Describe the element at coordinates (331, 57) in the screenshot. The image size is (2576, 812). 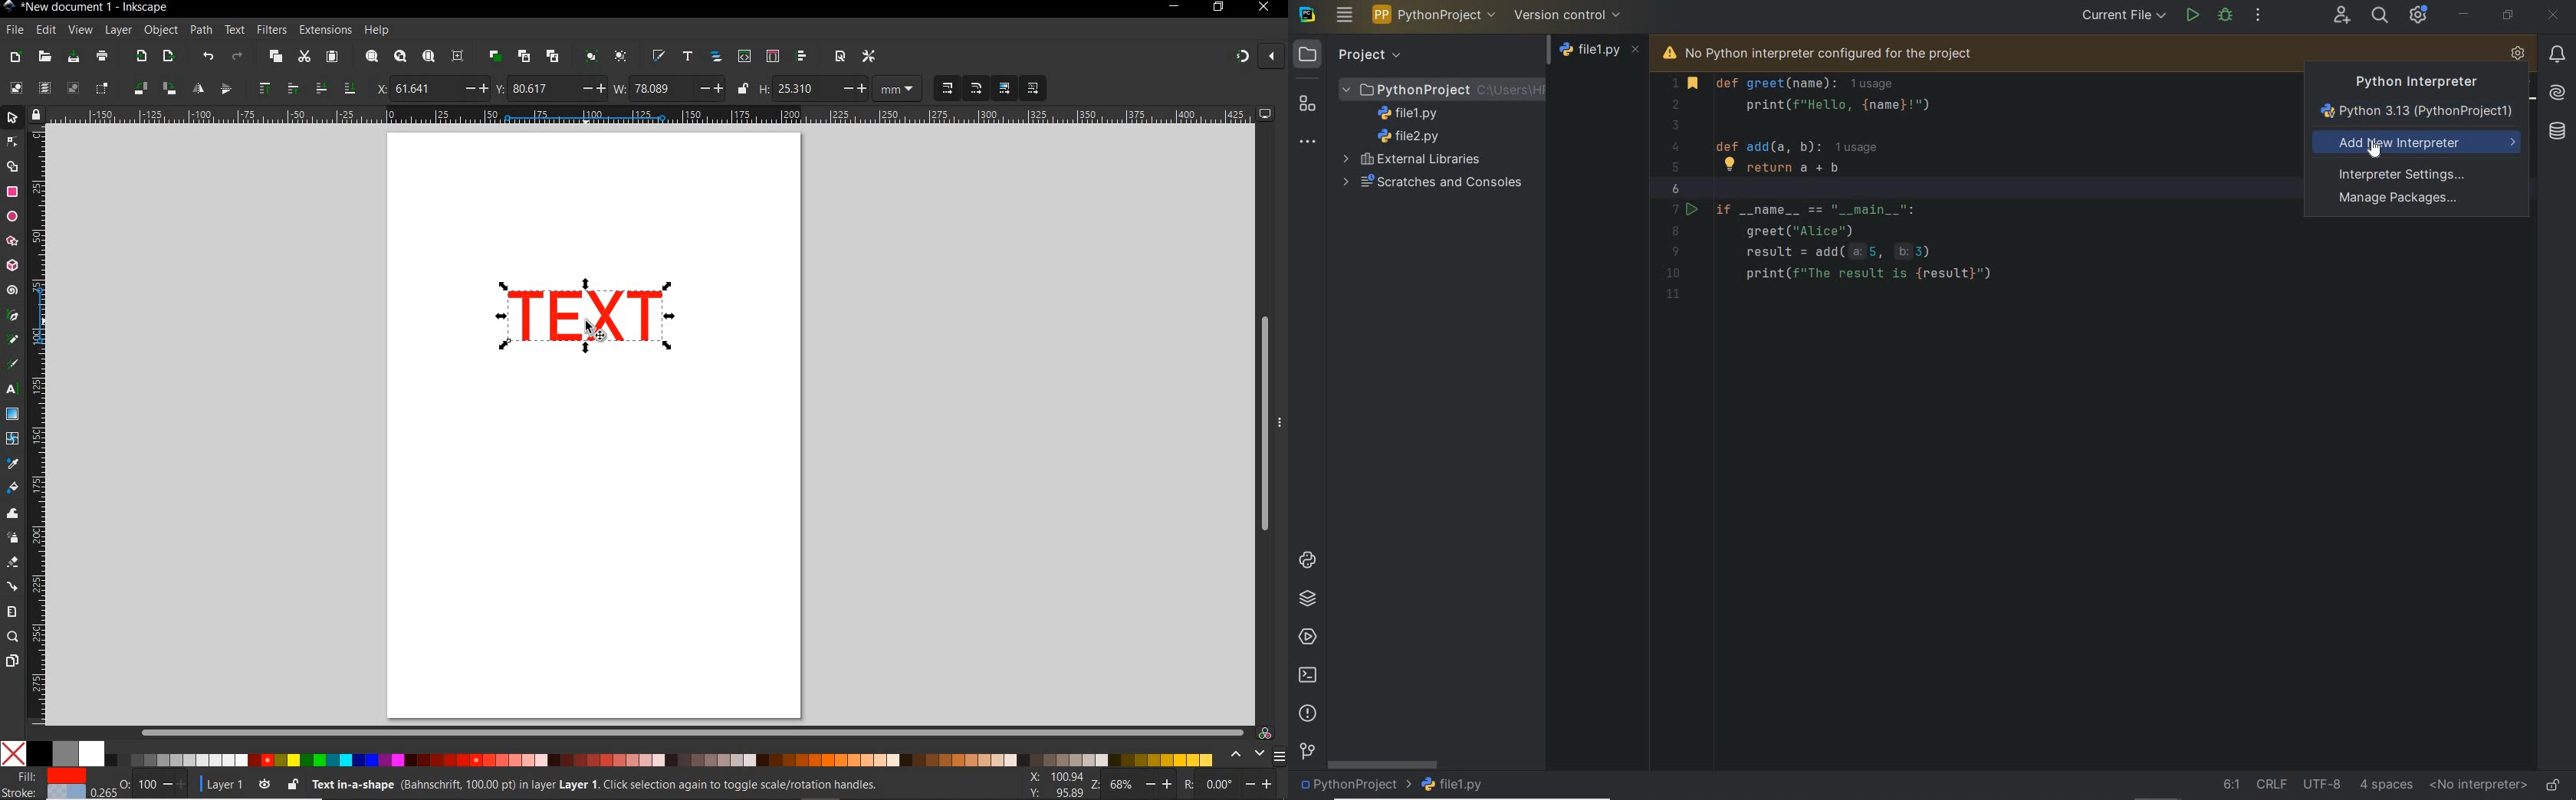
I see `paste` at that location.